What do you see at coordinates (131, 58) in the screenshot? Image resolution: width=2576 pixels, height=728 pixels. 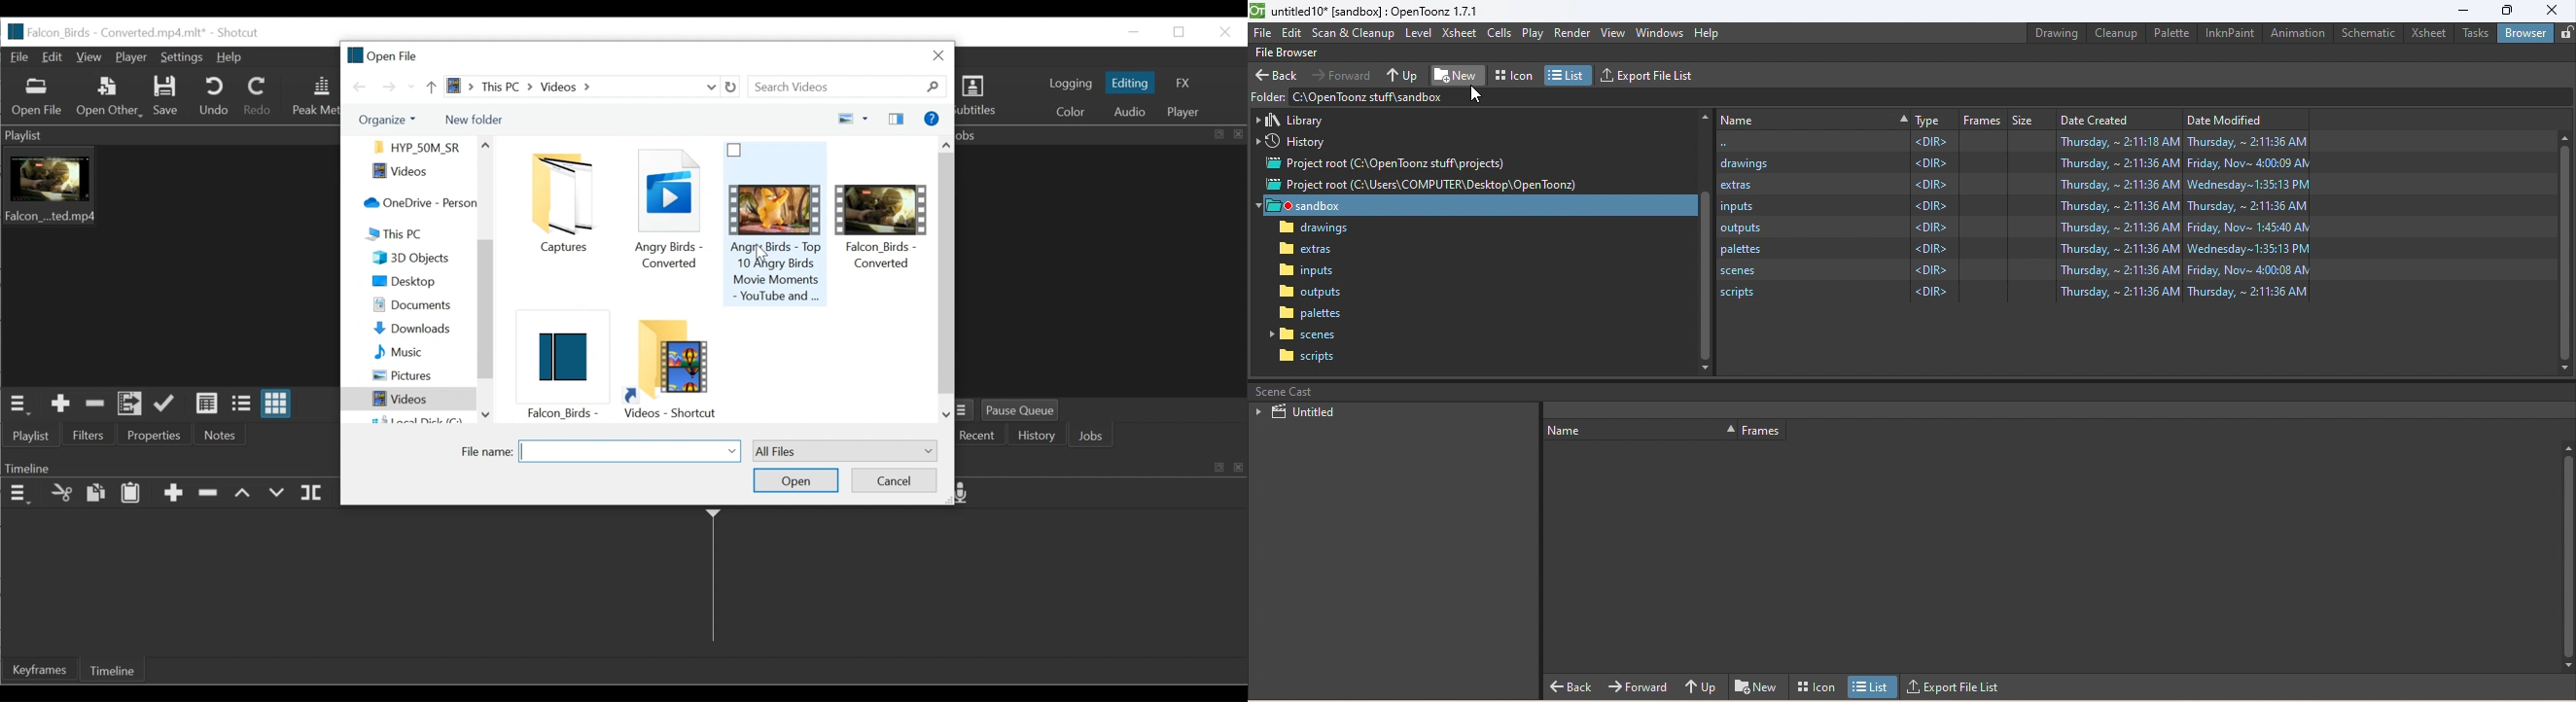 I see `Player` at bounding box center [131, 58].